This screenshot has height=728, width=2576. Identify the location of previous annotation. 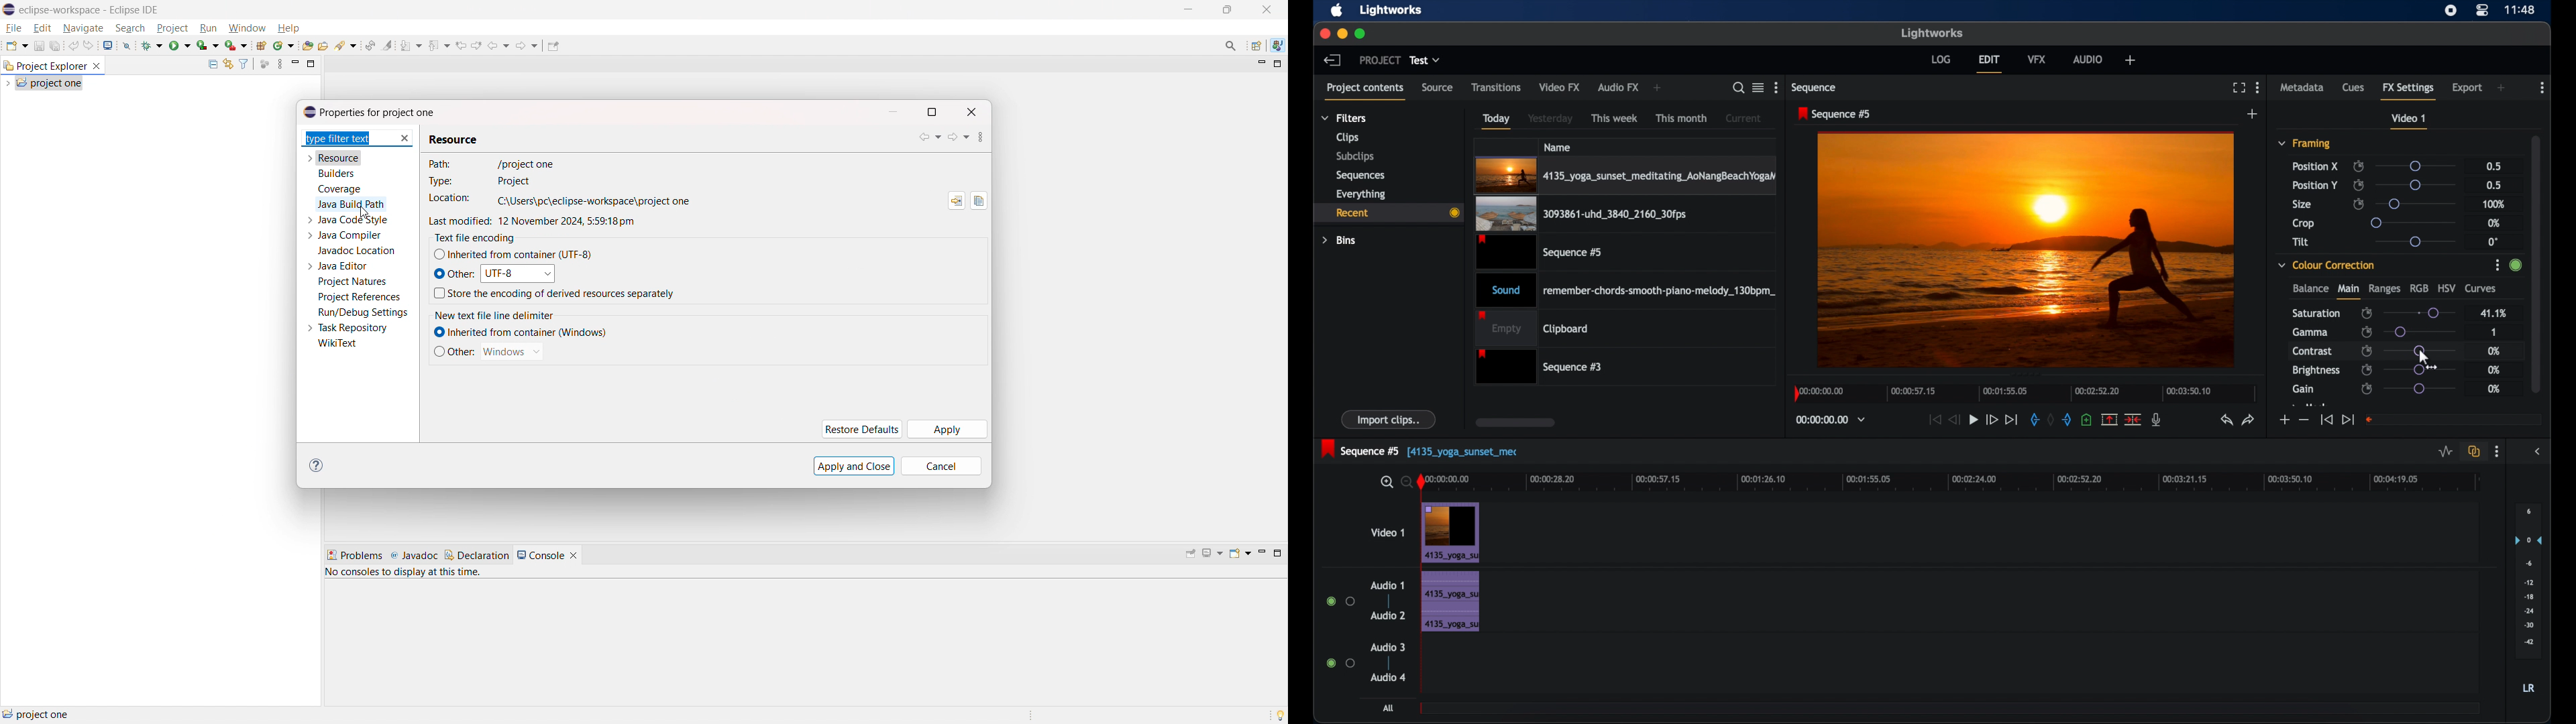
(438, 44).